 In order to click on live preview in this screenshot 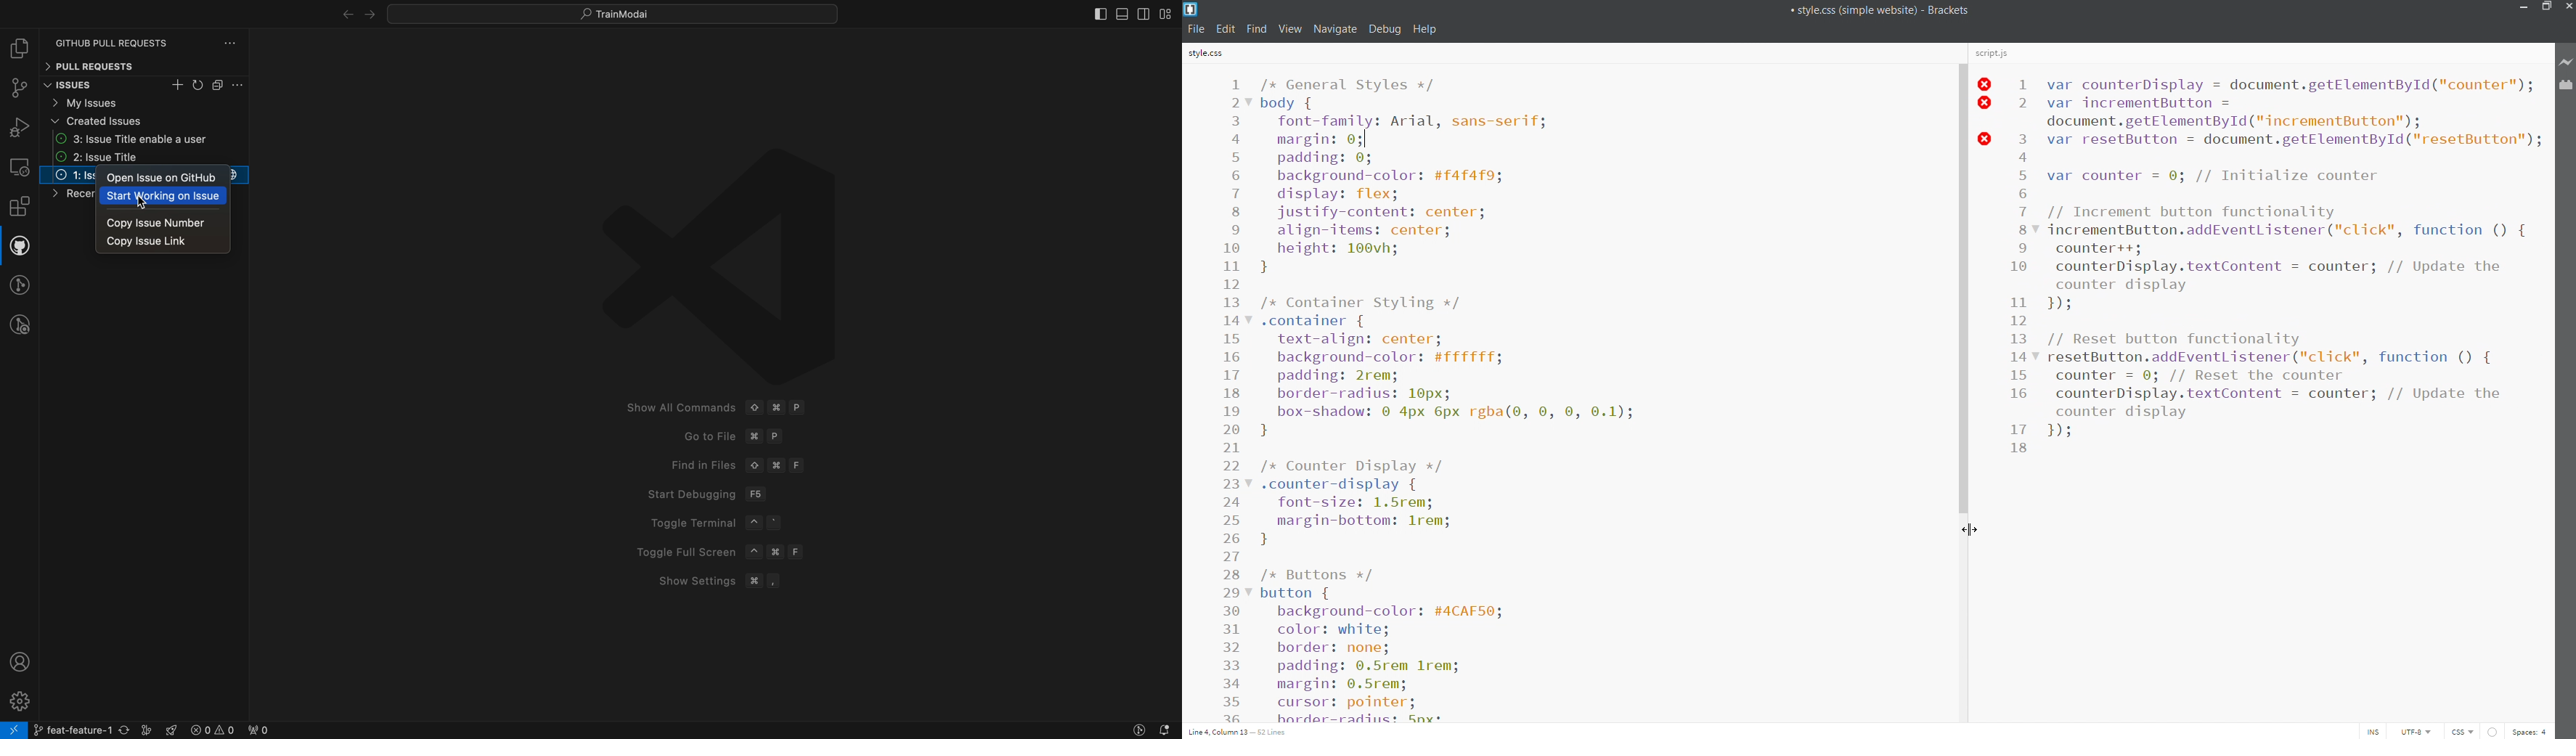, I will do `click(2563, 61)`.